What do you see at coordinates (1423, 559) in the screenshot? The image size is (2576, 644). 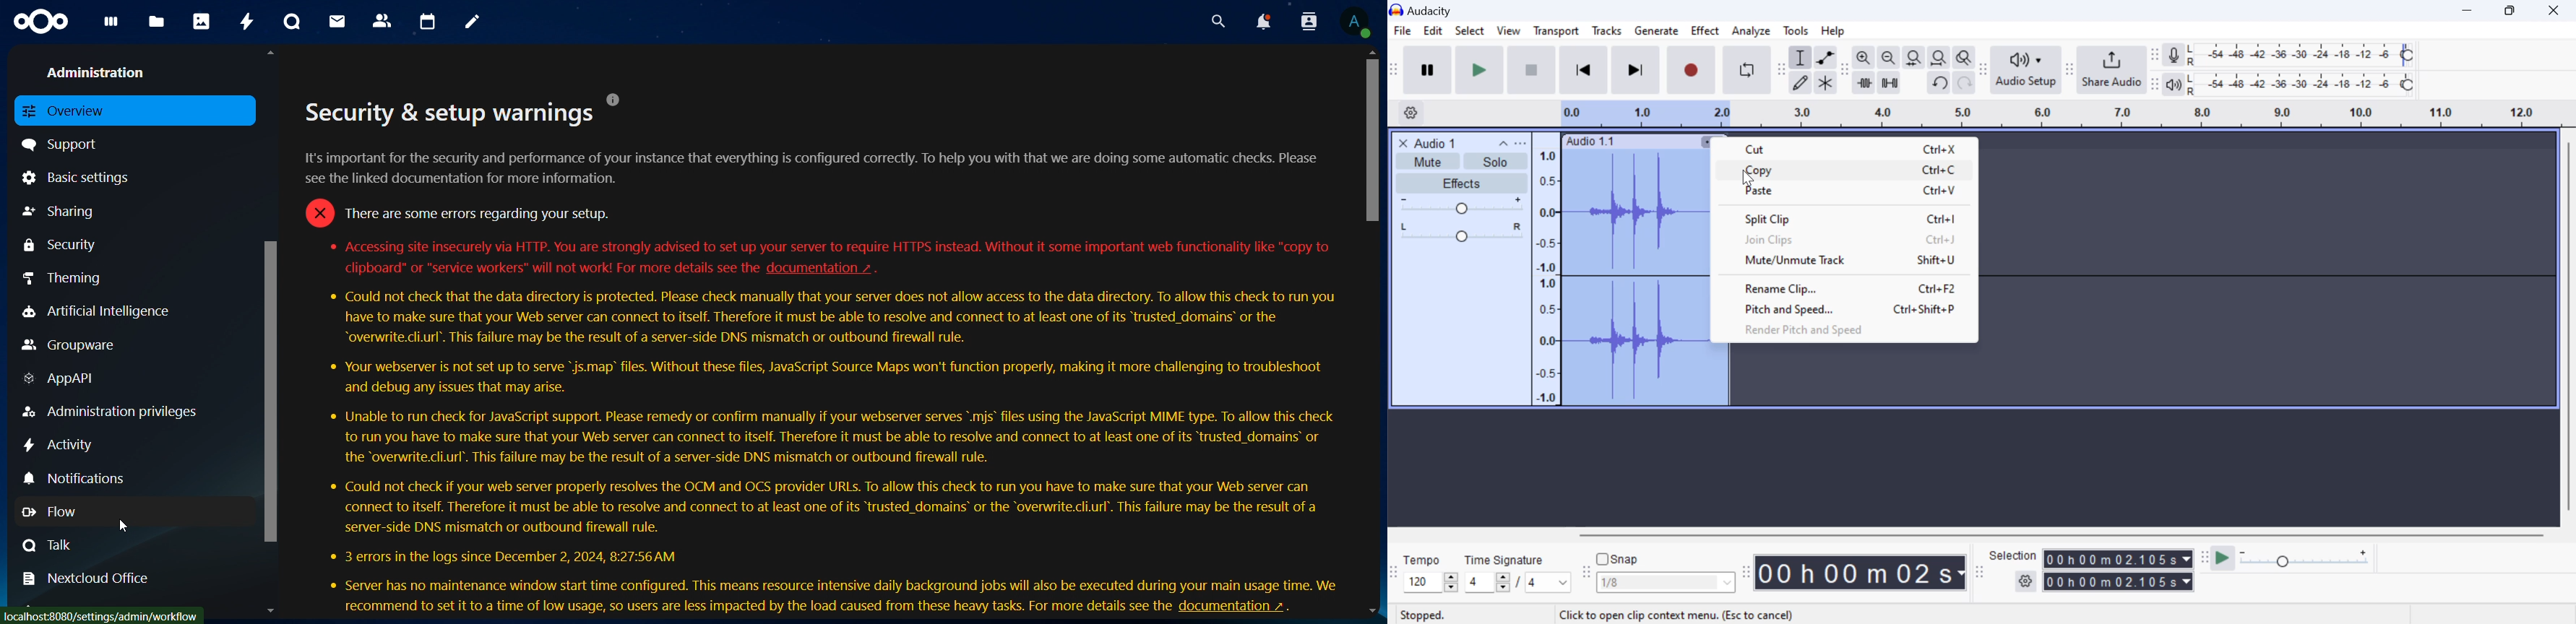 I see `Tempo ` at bounding box center [1423, 559].